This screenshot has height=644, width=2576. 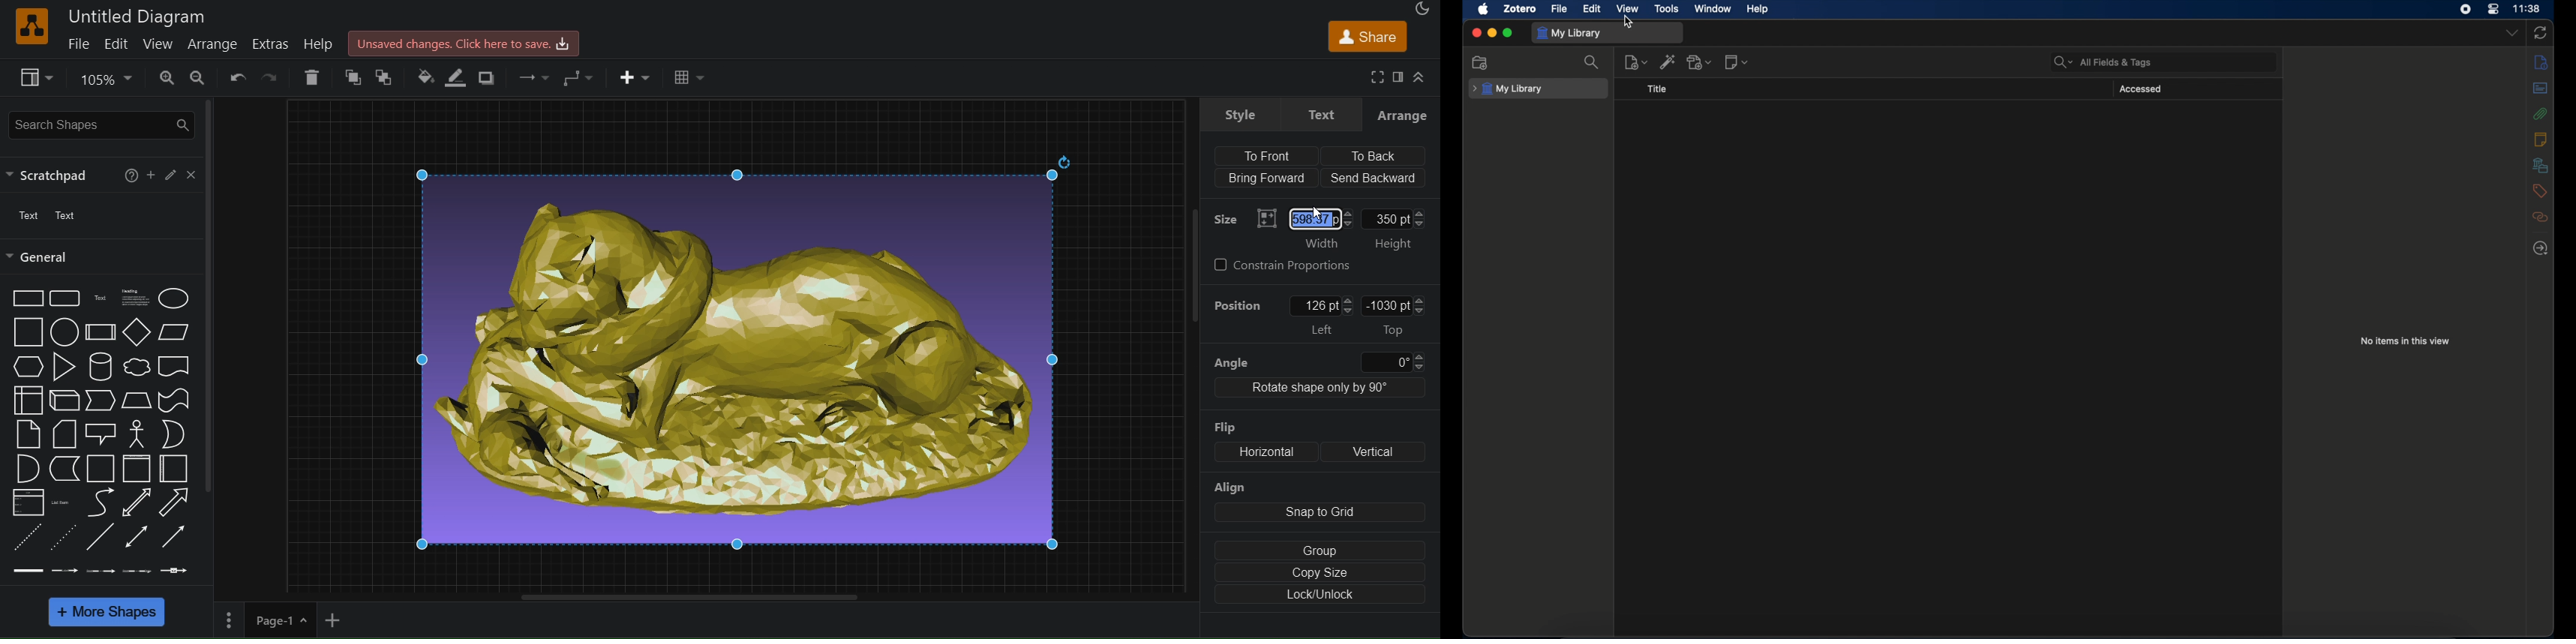 I want to click on abstract, so click(x=2540, y=88).